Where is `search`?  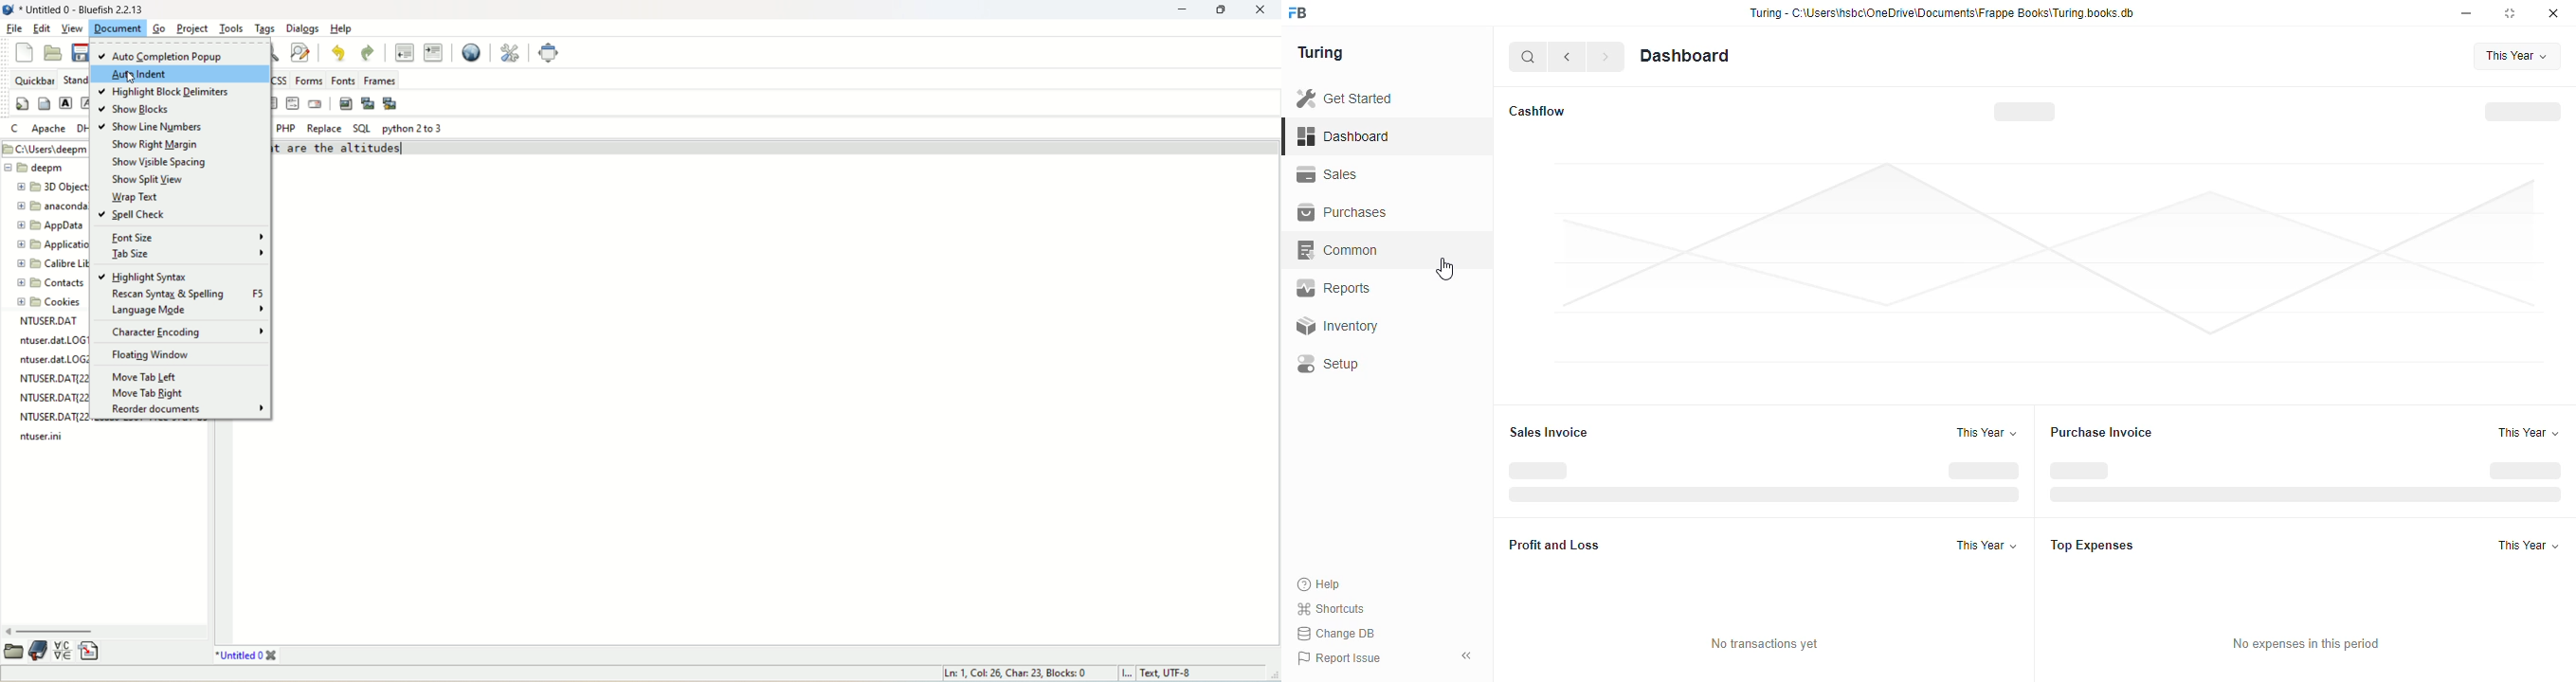
search is located at coordinates (1529, 57).